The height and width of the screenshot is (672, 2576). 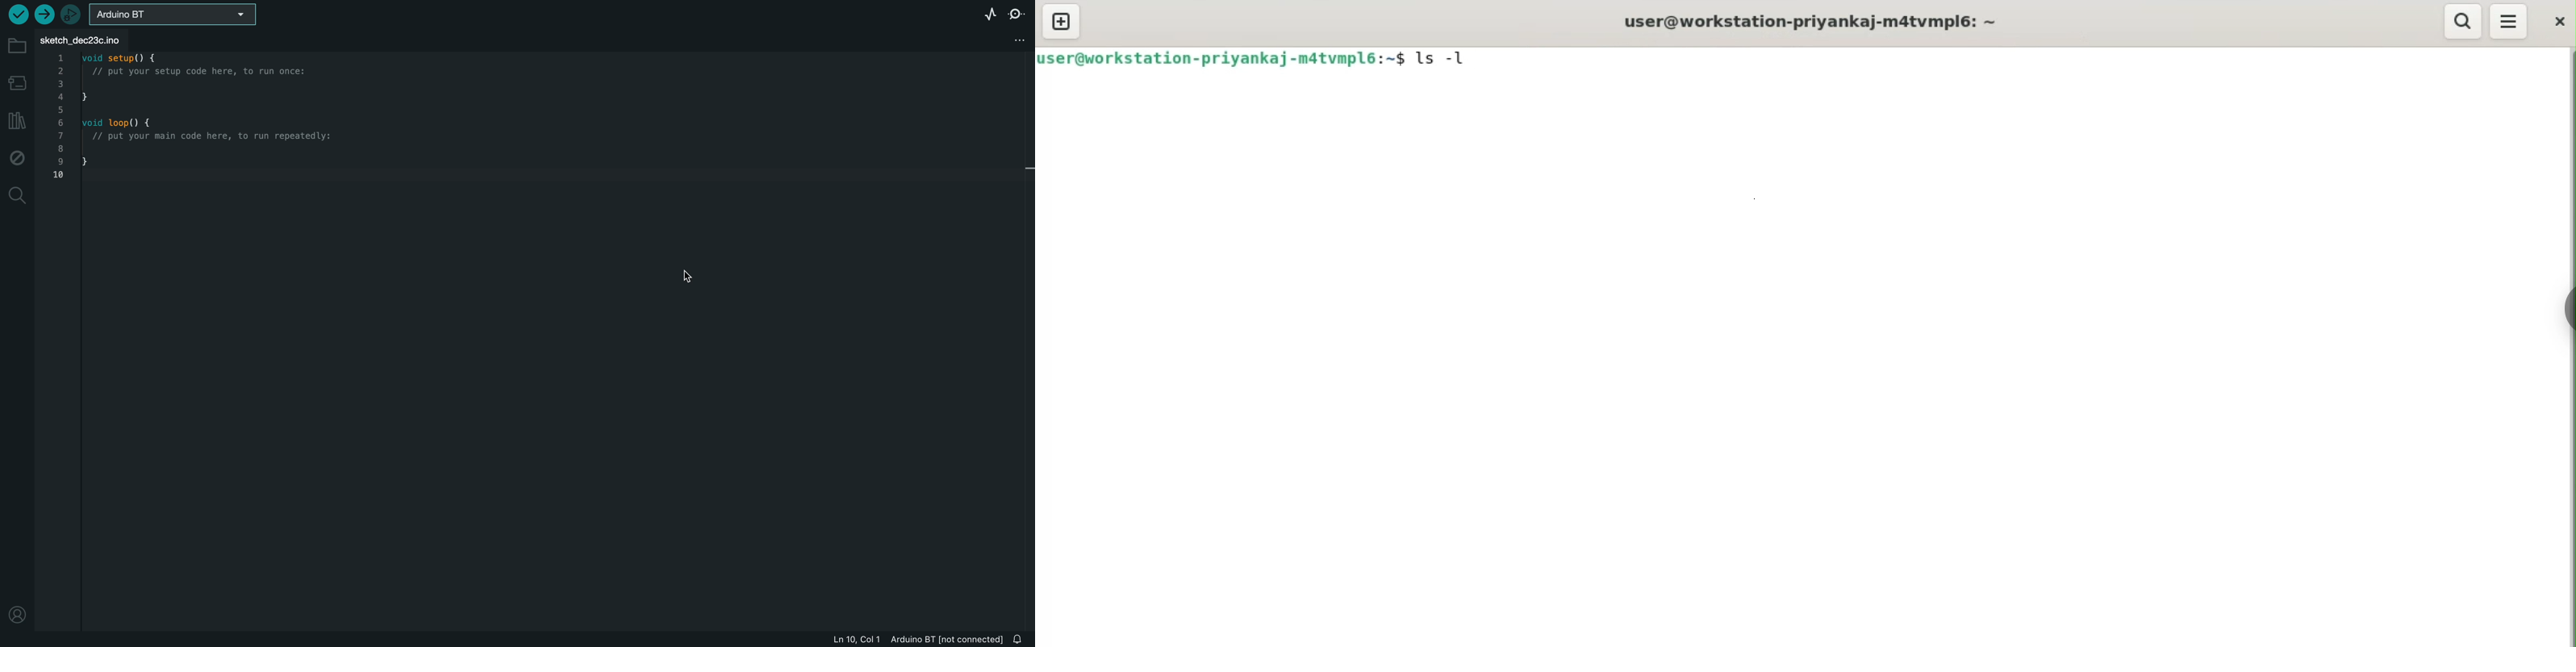 What do you see at coordinates (1060, 22) in the screenshot?
I see `new tab` at bounding box center [1060, 22].